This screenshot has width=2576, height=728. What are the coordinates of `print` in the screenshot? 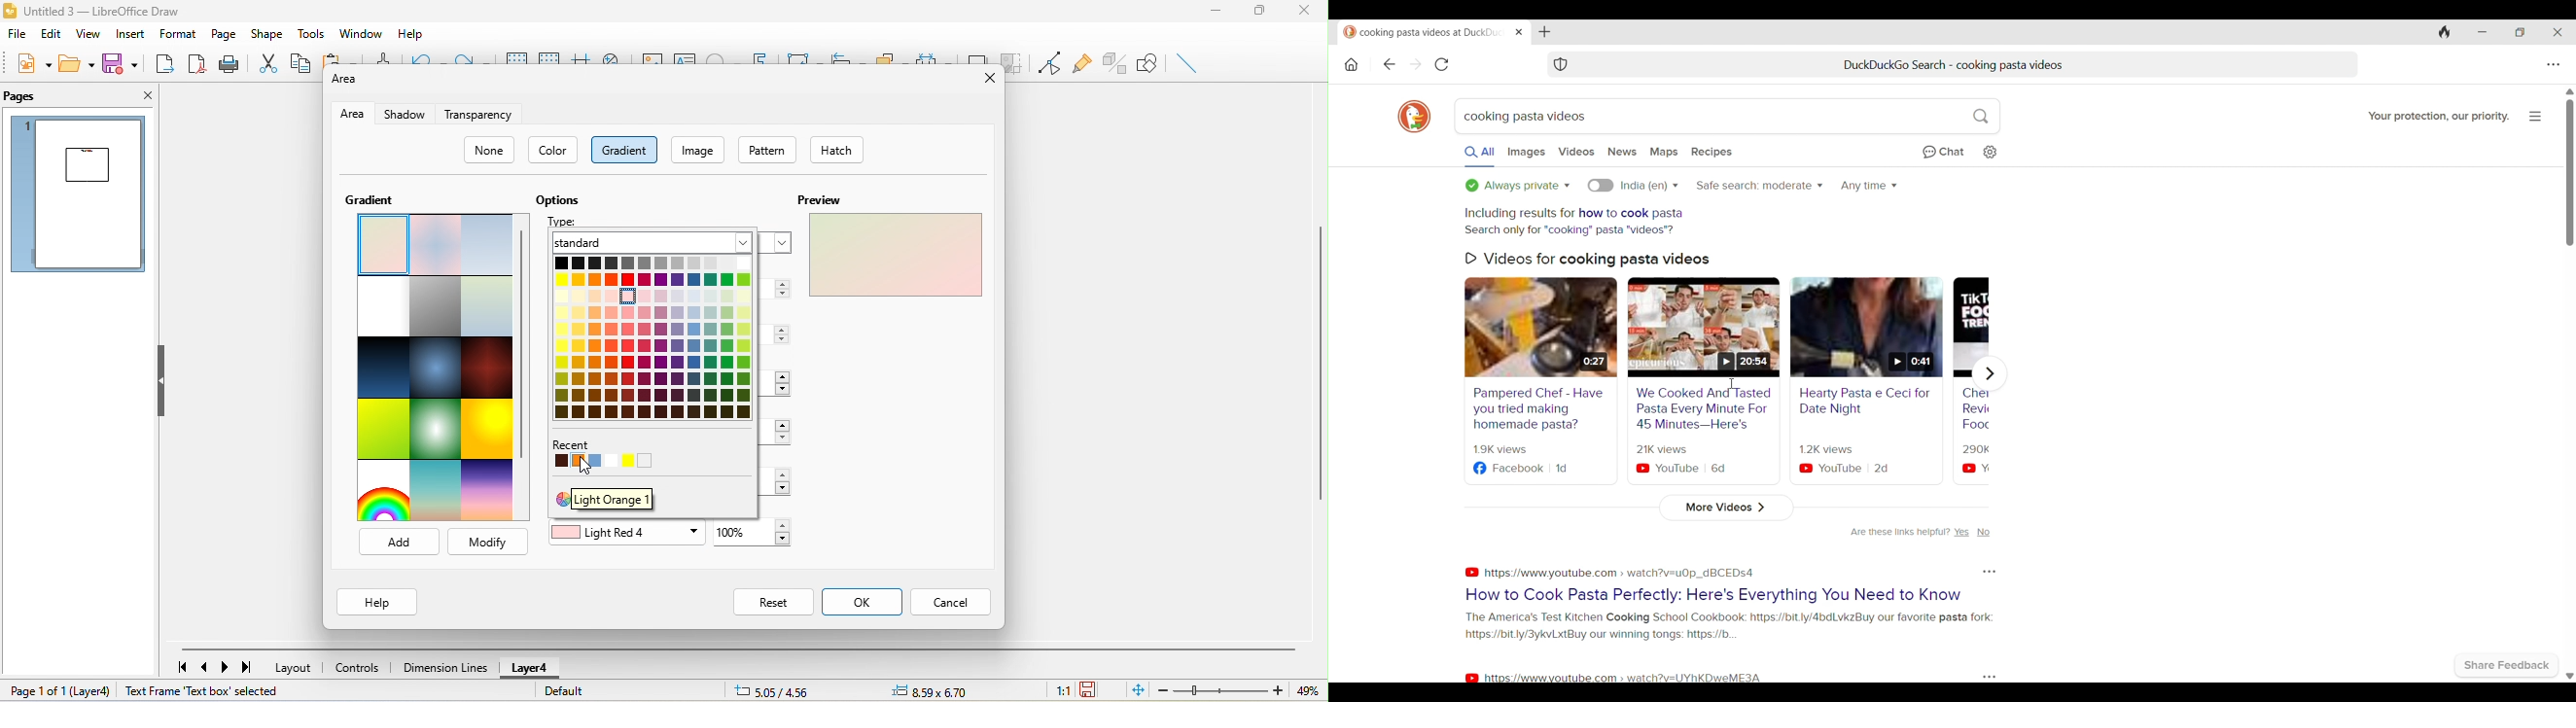 It's located at (231, 65).